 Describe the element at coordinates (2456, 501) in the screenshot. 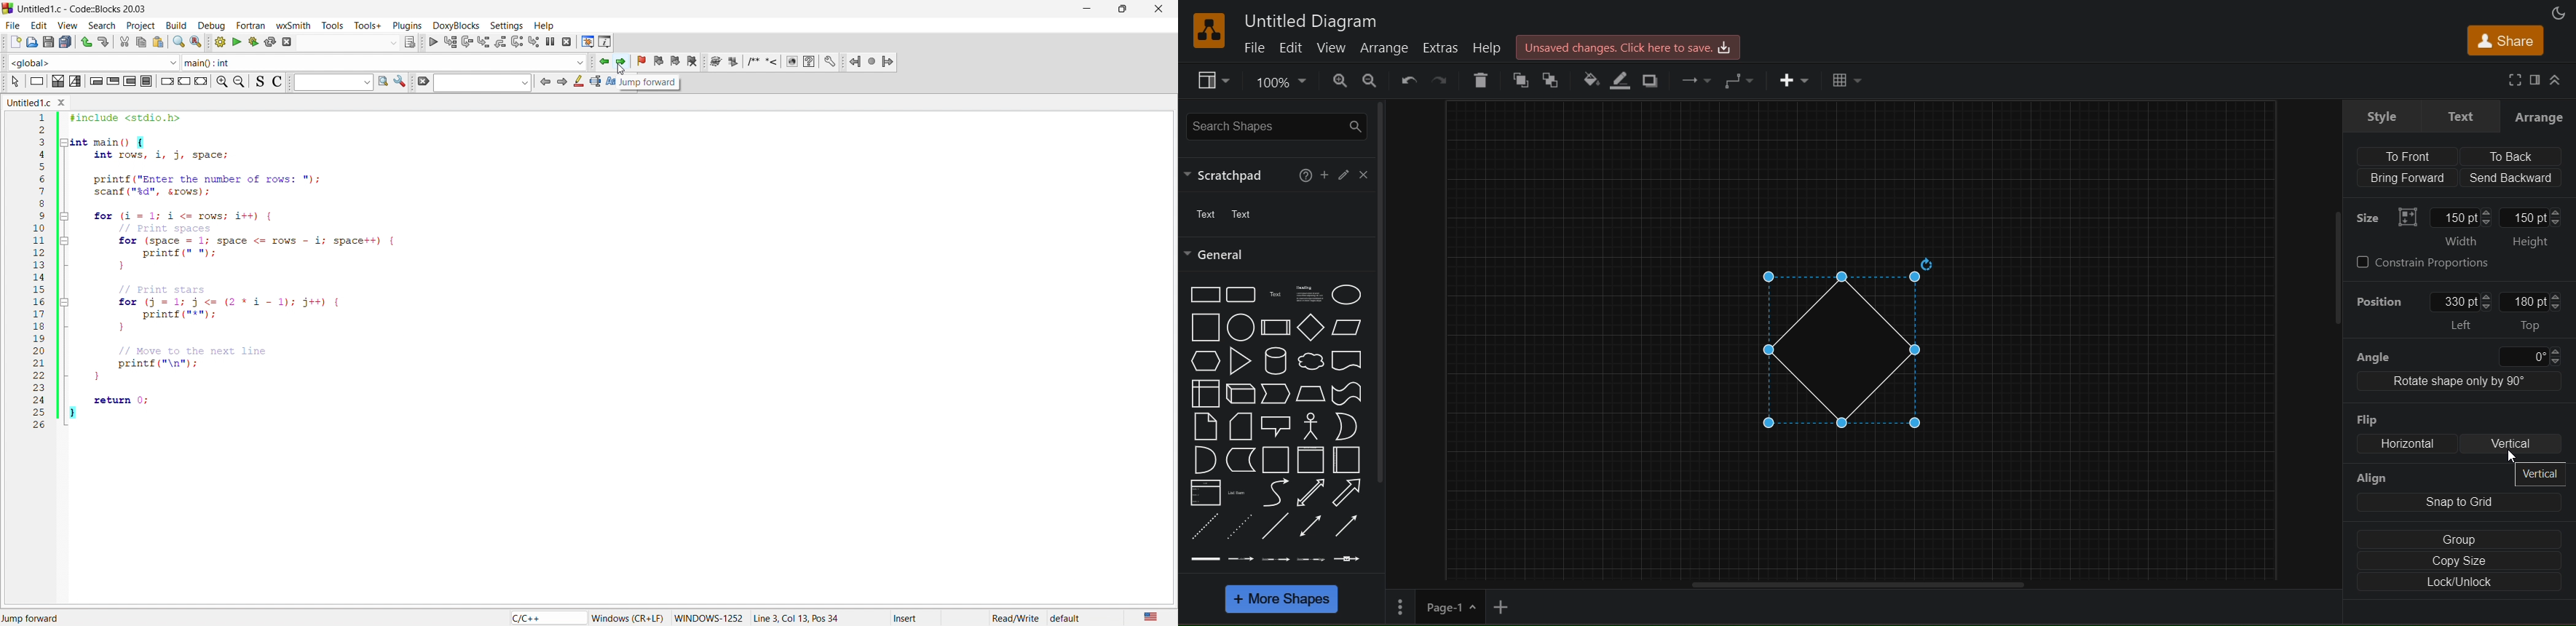

I see `snap to grid` at that location.